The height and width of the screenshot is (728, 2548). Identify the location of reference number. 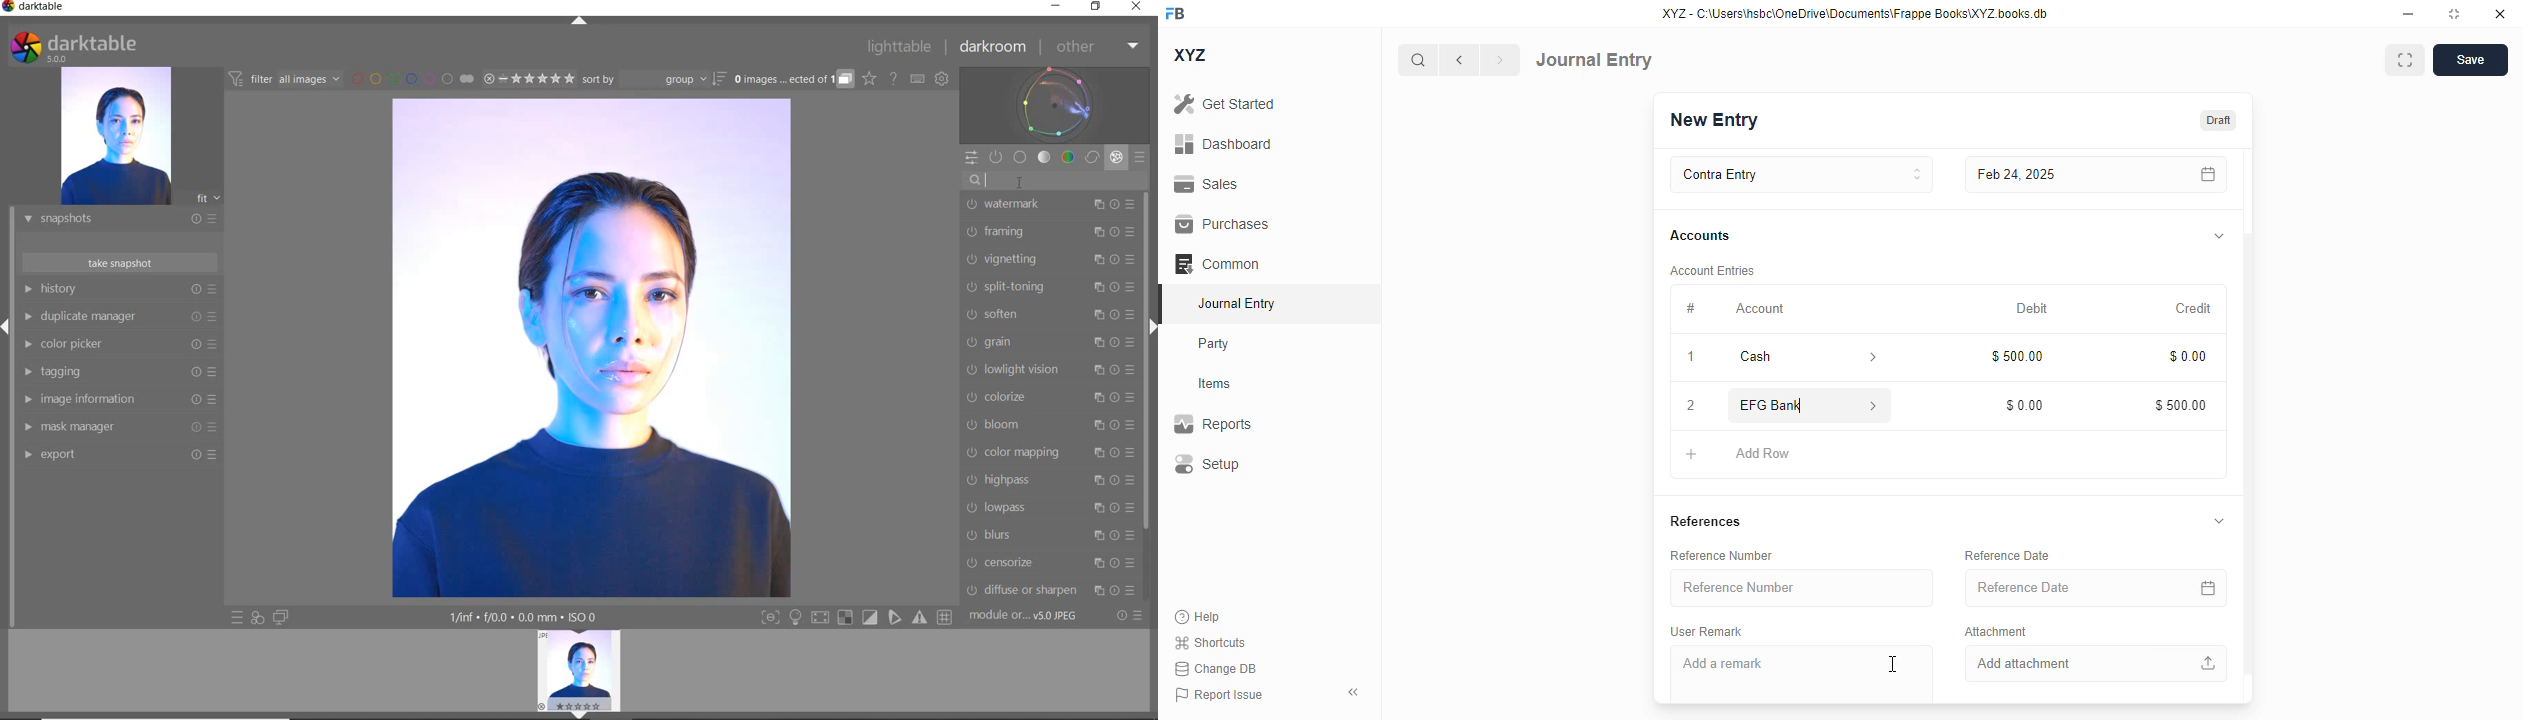
(1803, 588).